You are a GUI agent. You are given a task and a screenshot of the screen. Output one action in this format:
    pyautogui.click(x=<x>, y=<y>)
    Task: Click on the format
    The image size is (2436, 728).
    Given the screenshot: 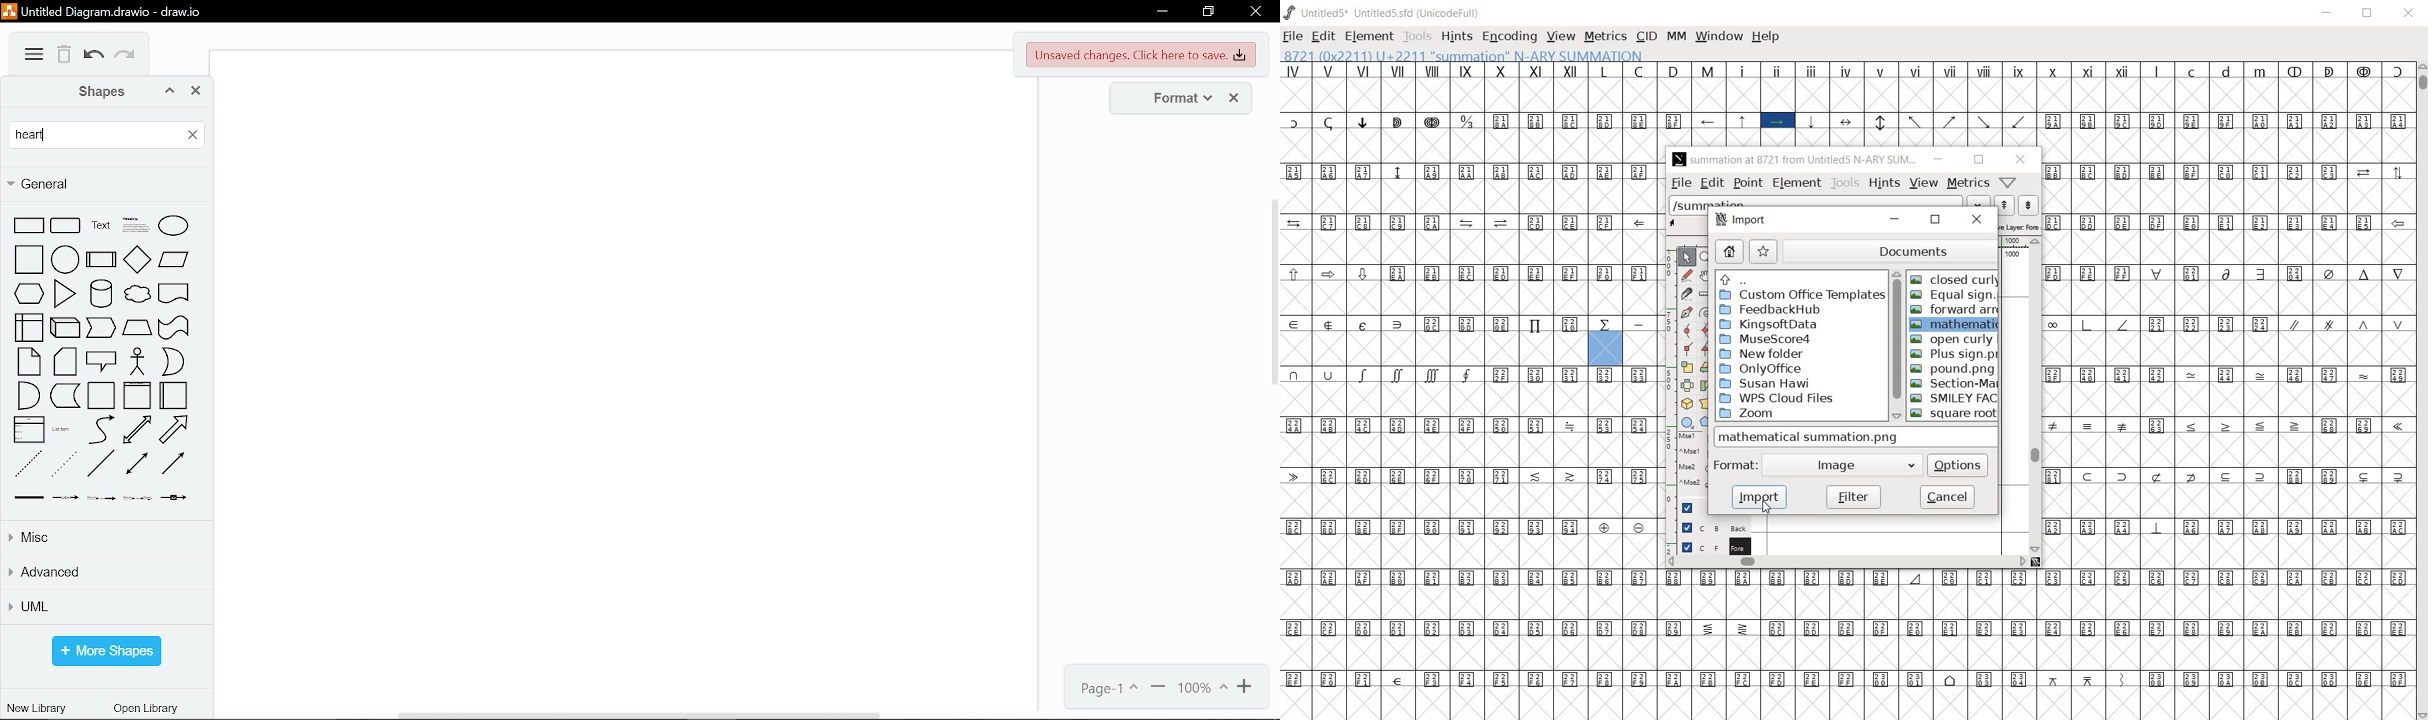 What is the action you would take?
    pyautogui.click(x=1736, y=464)
    